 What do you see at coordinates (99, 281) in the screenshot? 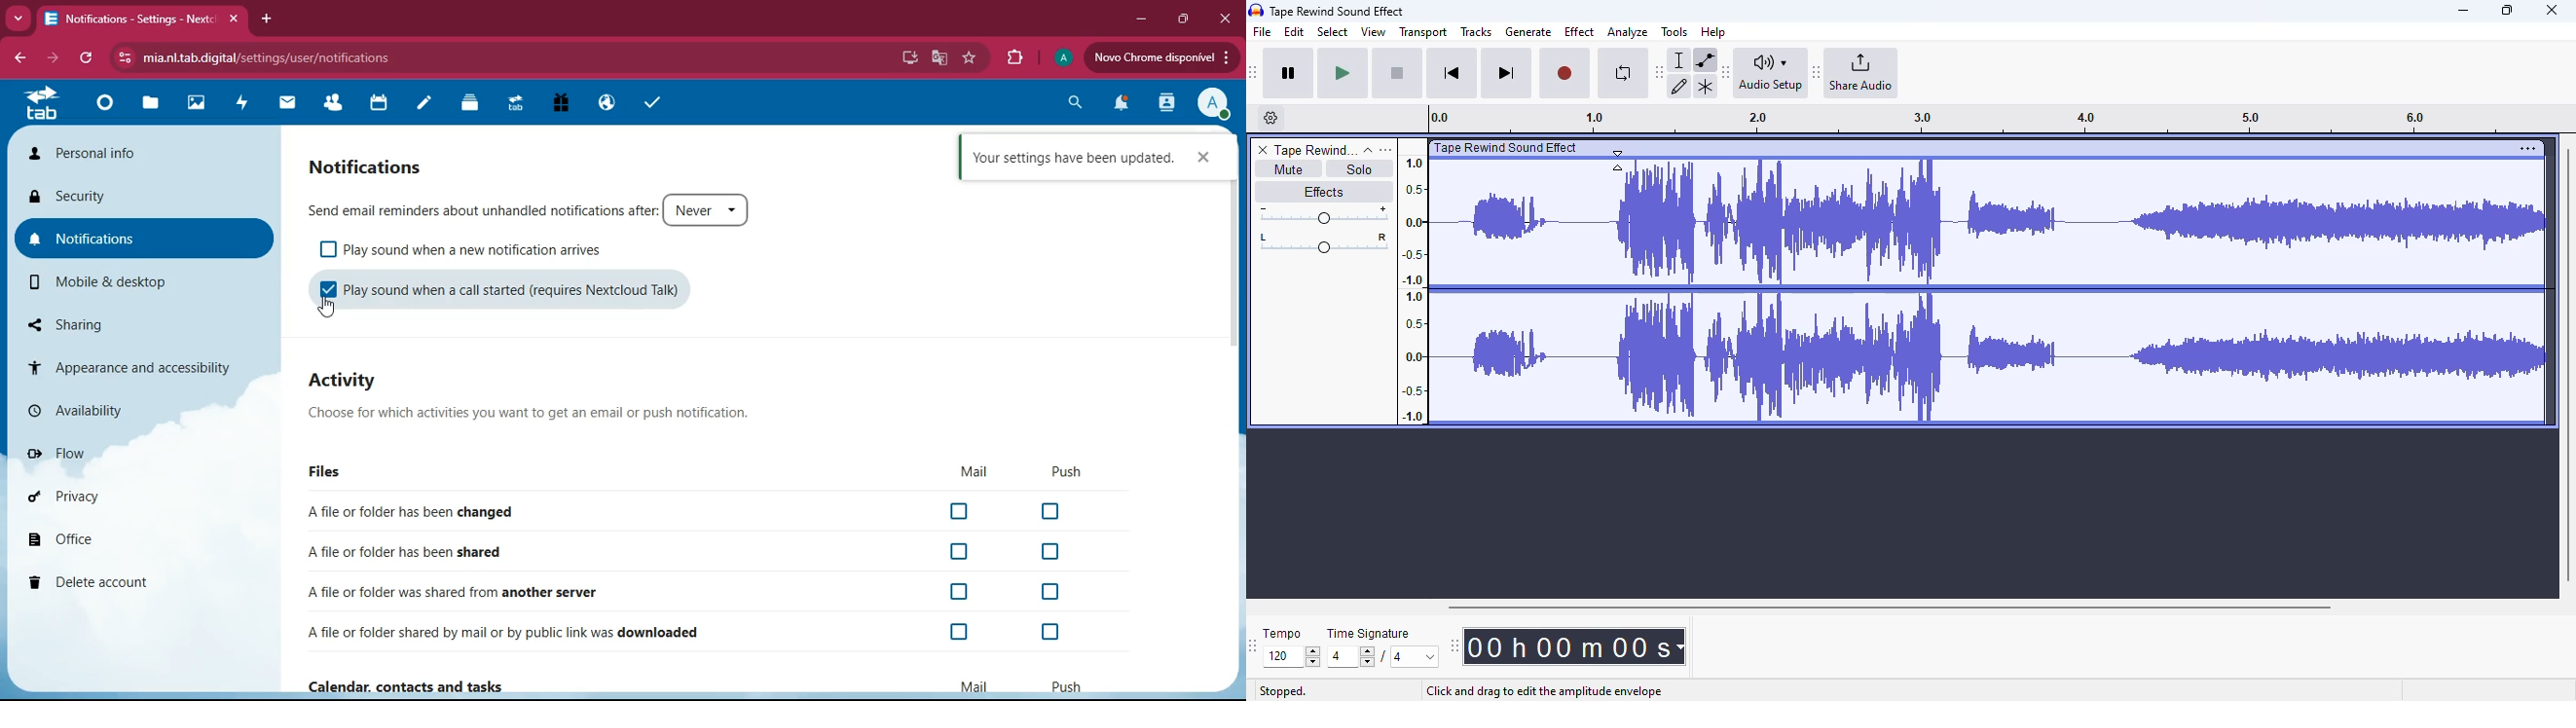
I see `mobile` at bounding box center [99, 281].